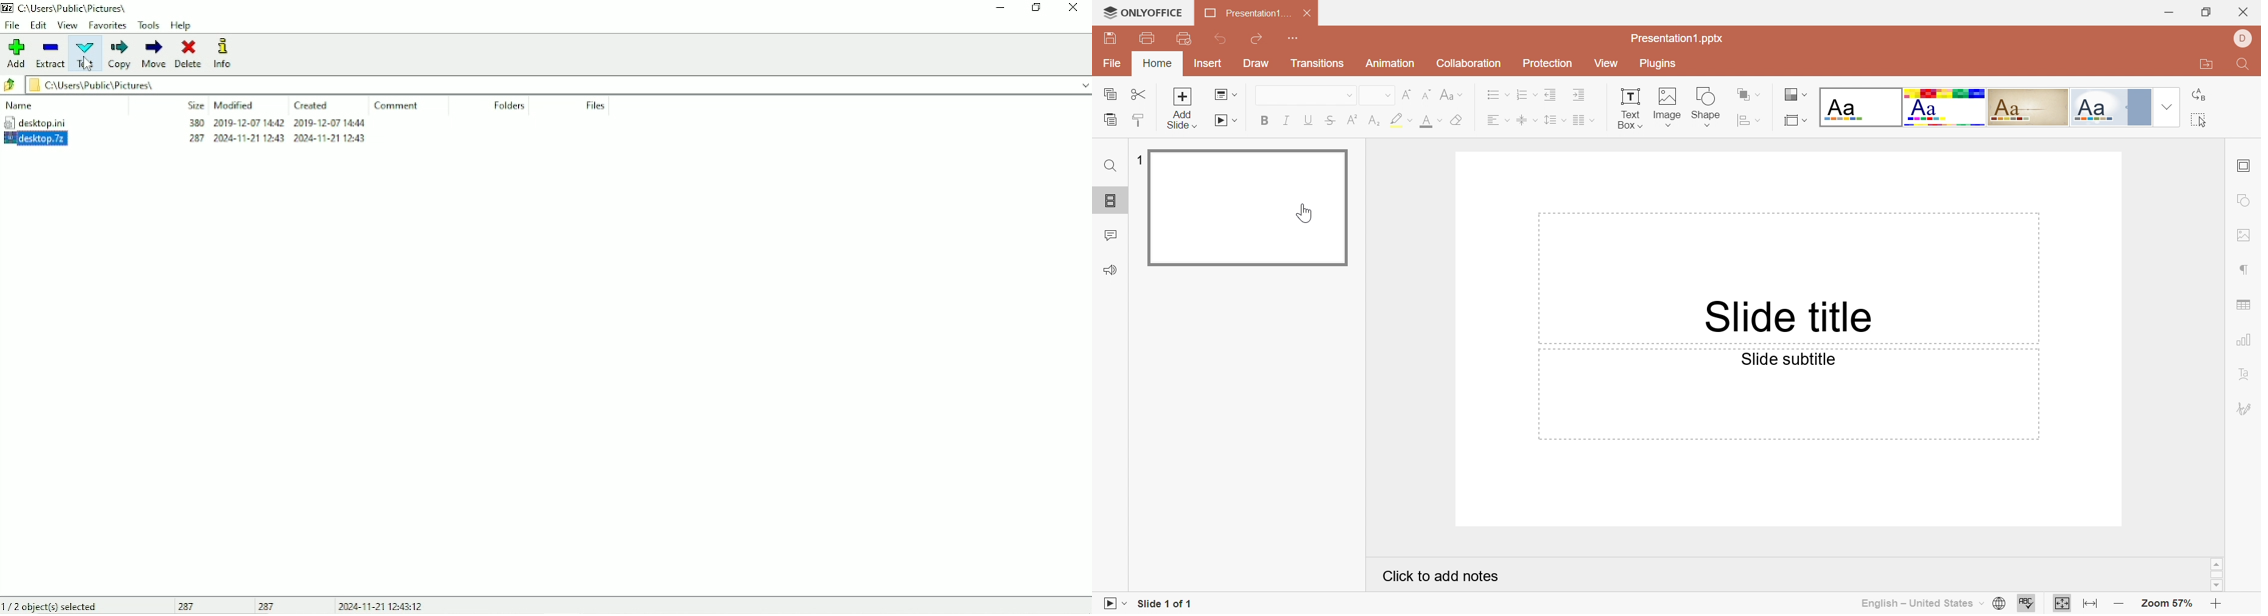 This screenshot has width=2268, height=616. Describe the element at coordinates (1410, 119) in the screenshot. I see `Drop Down` at that location.